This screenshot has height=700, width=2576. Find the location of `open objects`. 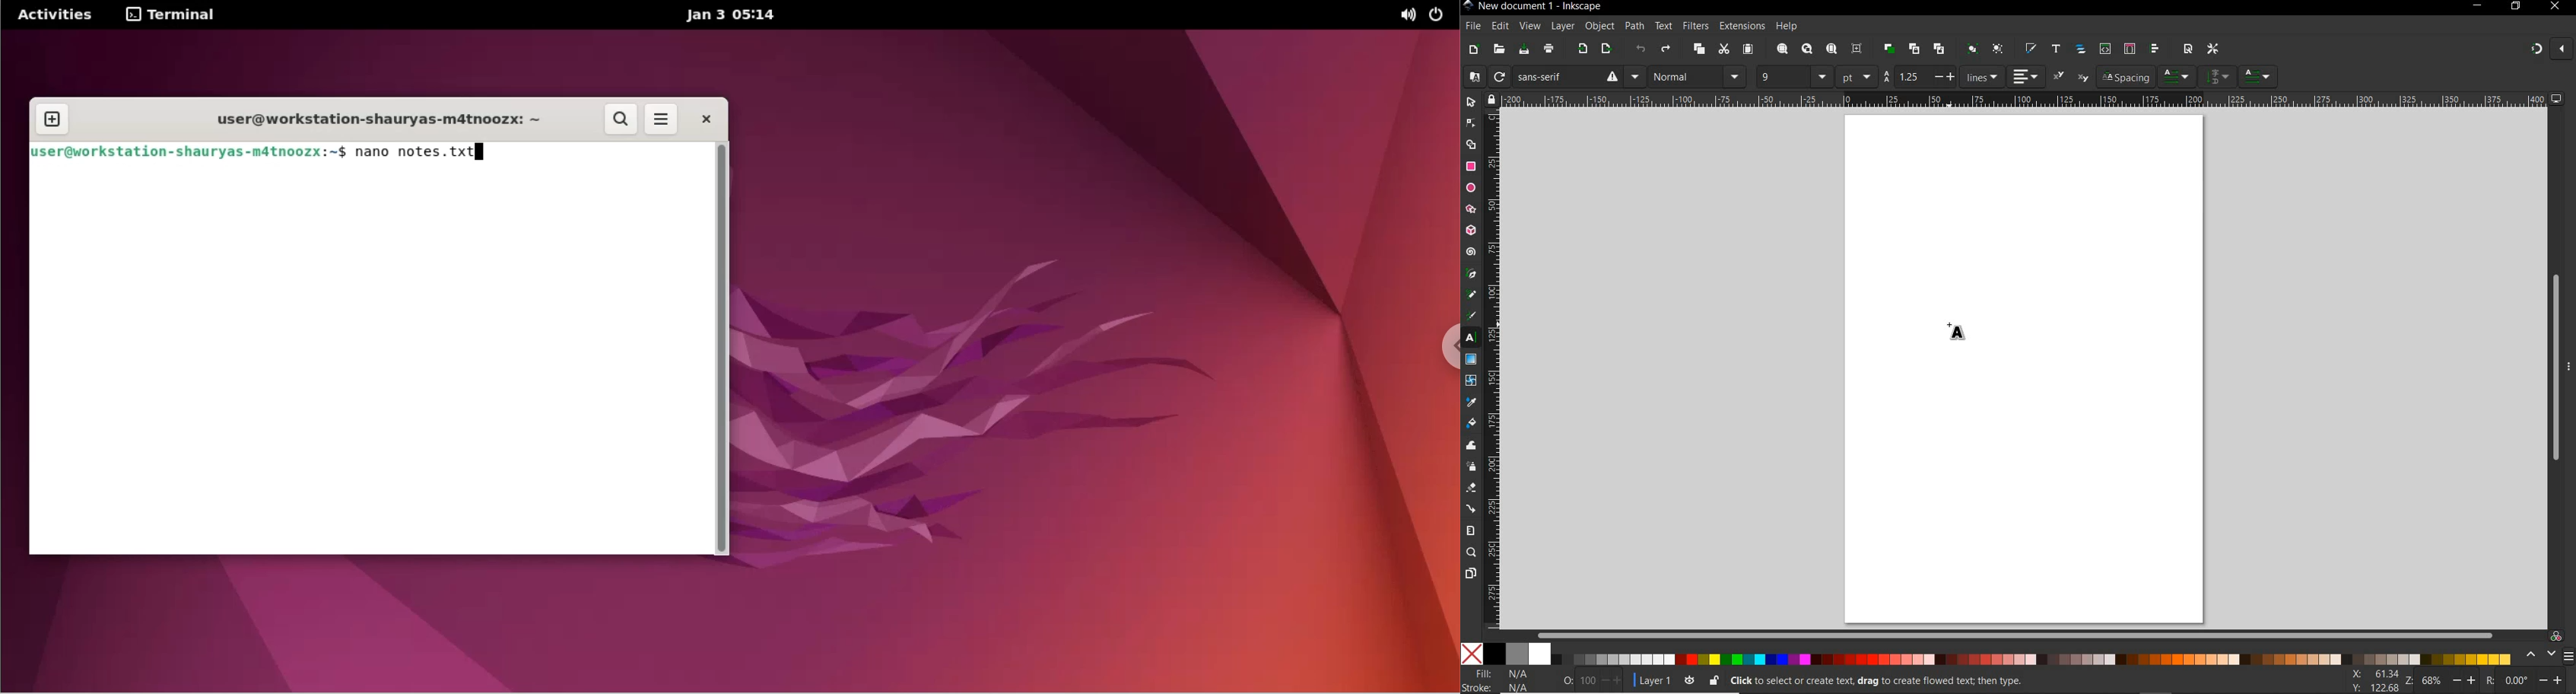

open objects is located at coordinates (2082, 50).